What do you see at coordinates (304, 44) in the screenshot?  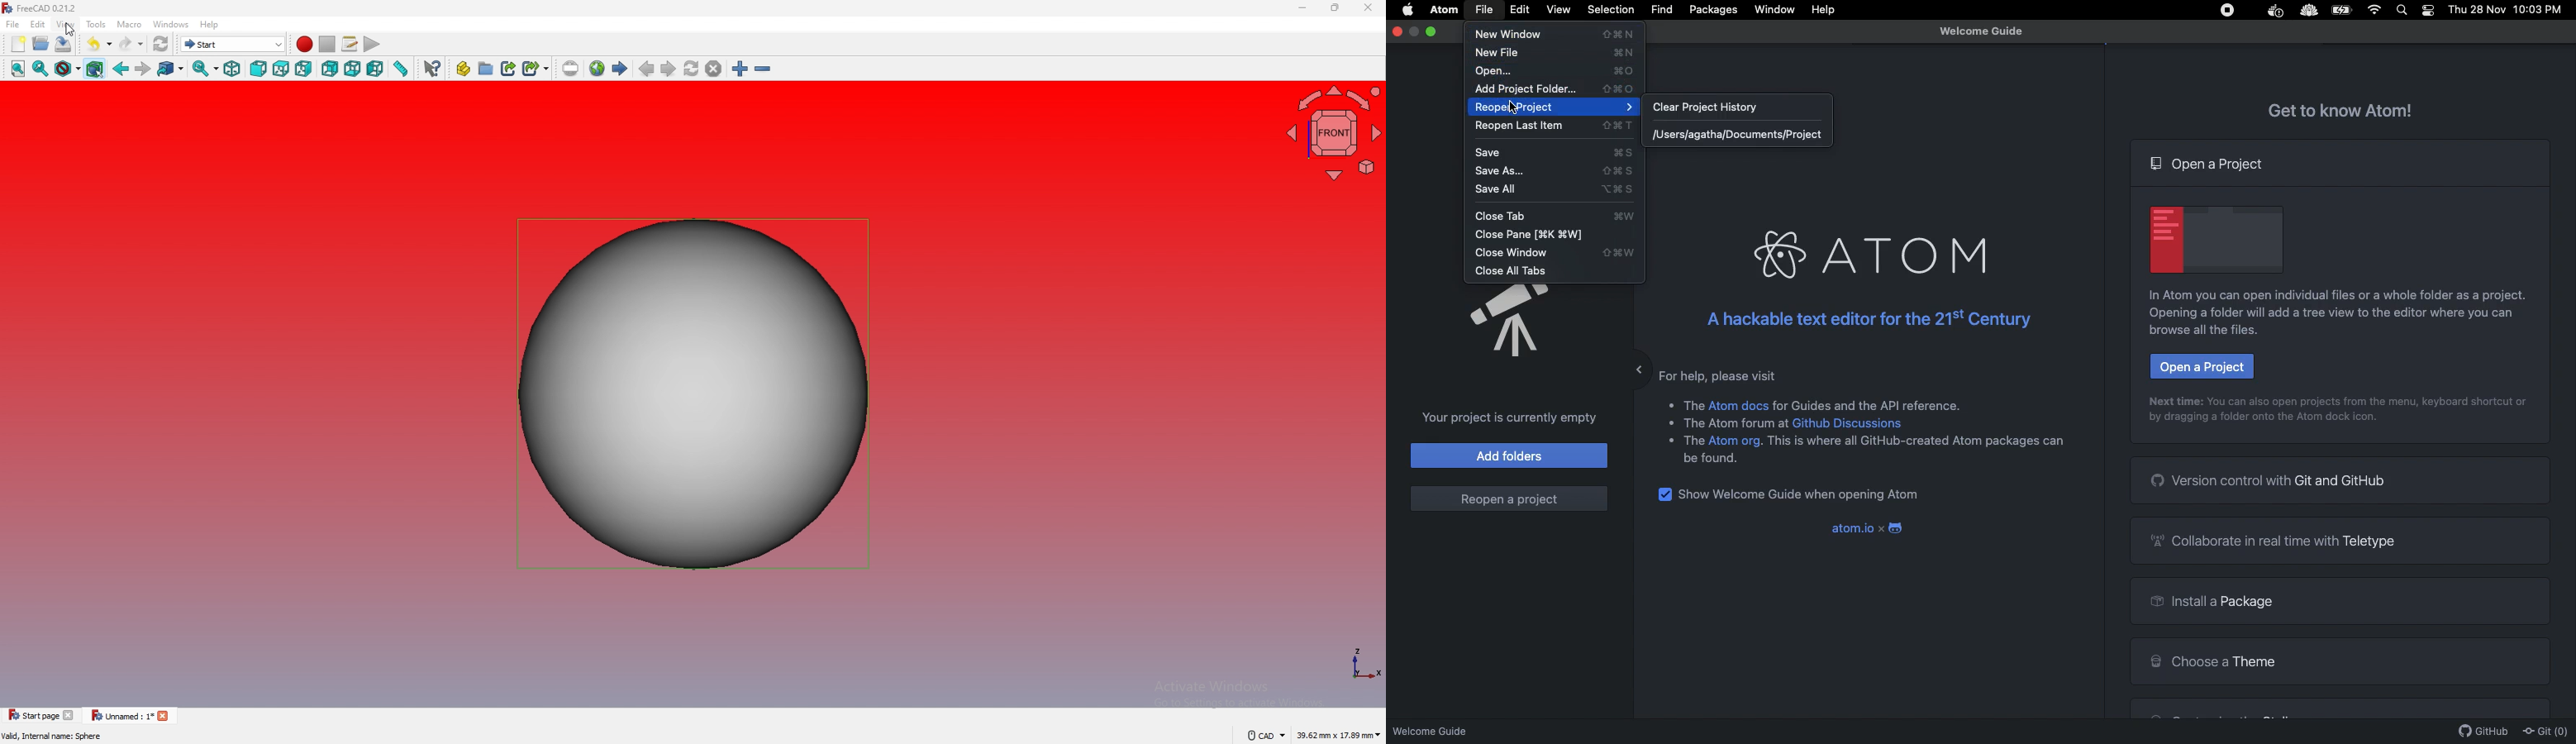 I see `record macro` at bounding box center [304, 44].